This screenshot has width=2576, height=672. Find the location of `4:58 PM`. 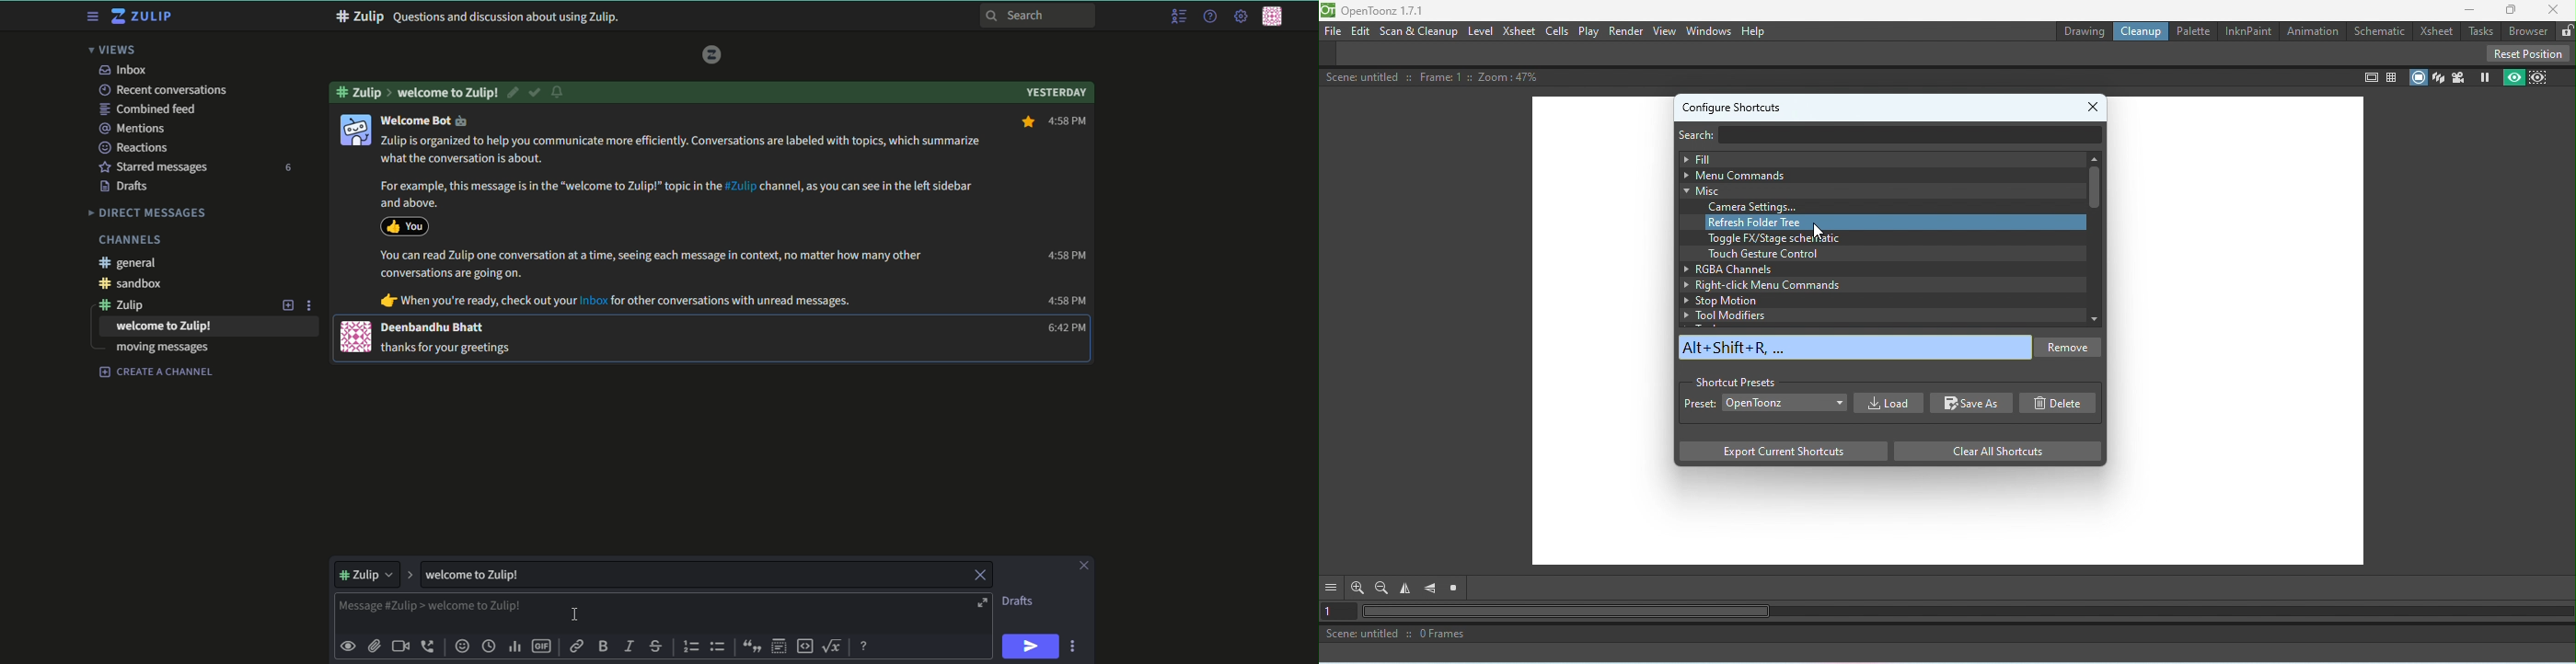

4:58 PM is located at coordinates (1066, 255).